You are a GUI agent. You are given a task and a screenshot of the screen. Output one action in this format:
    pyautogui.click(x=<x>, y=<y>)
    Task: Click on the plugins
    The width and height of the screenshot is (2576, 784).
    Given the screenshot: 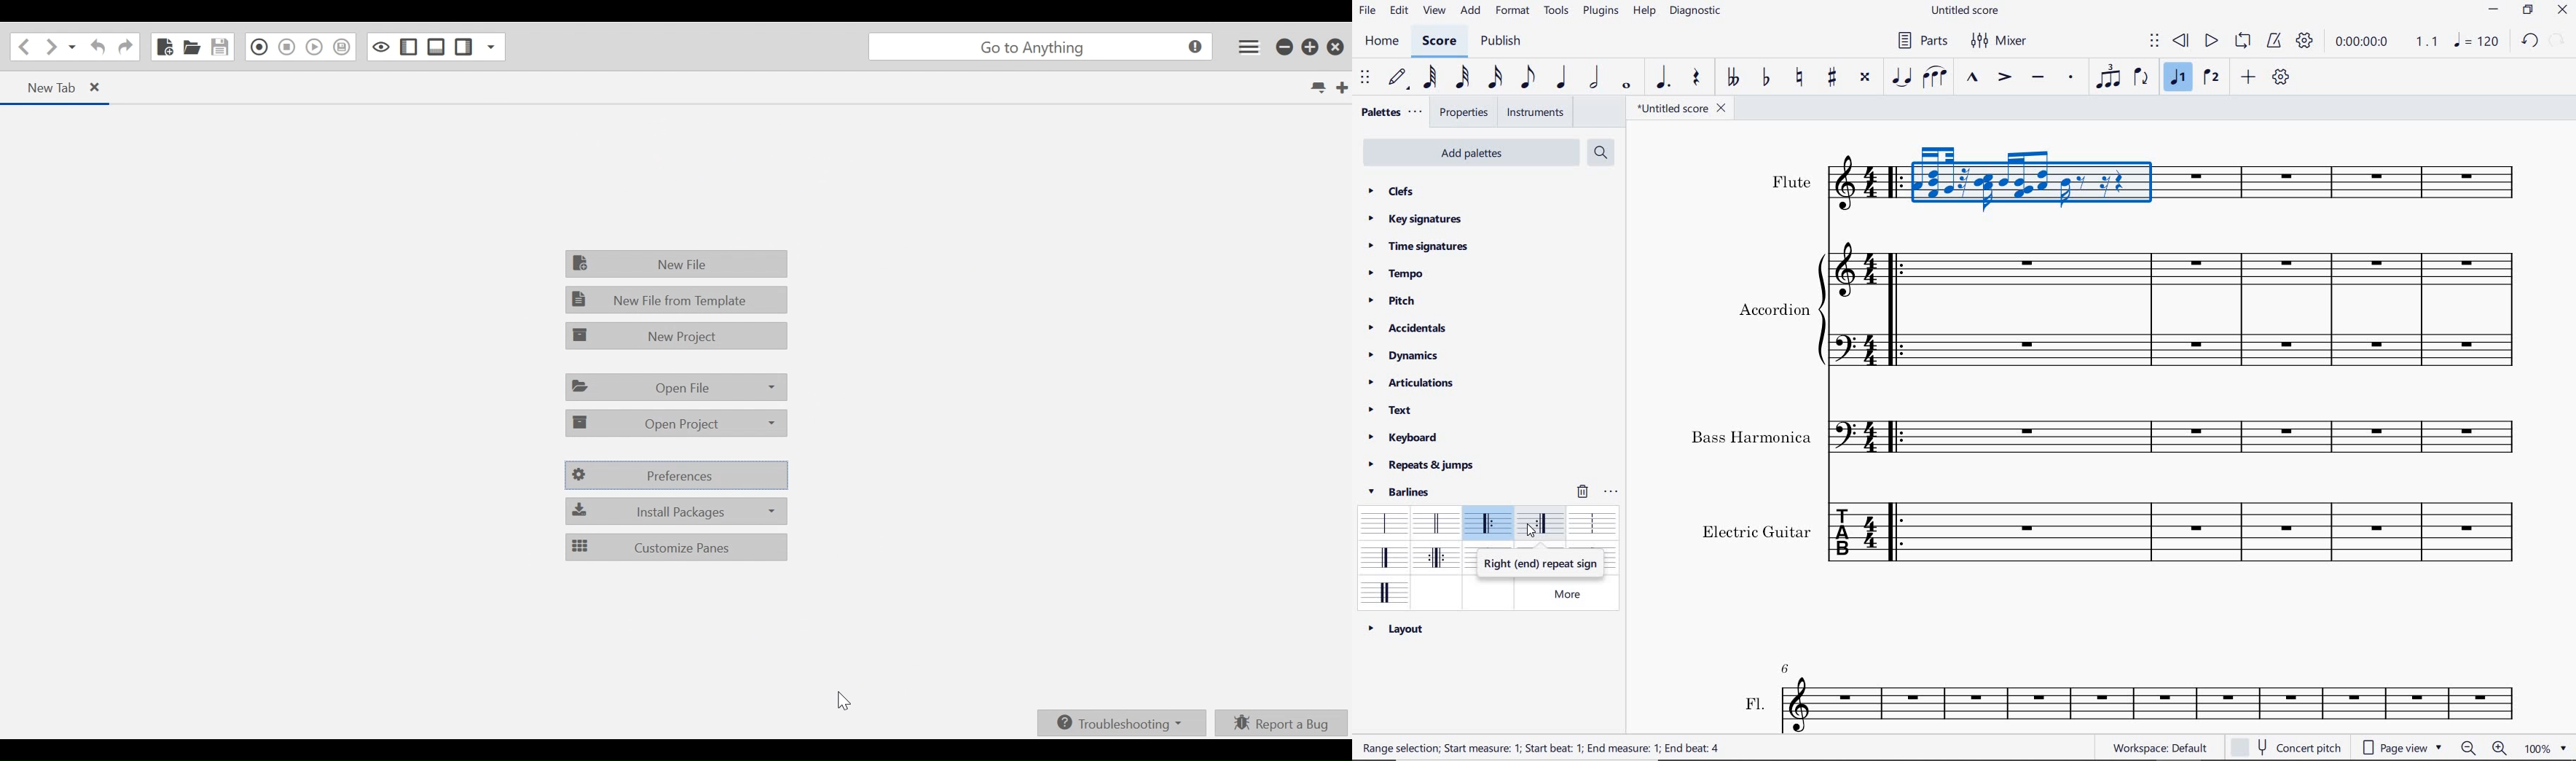 What is the action you would take?
    pyautogui.click(x=1600, y=12)
    